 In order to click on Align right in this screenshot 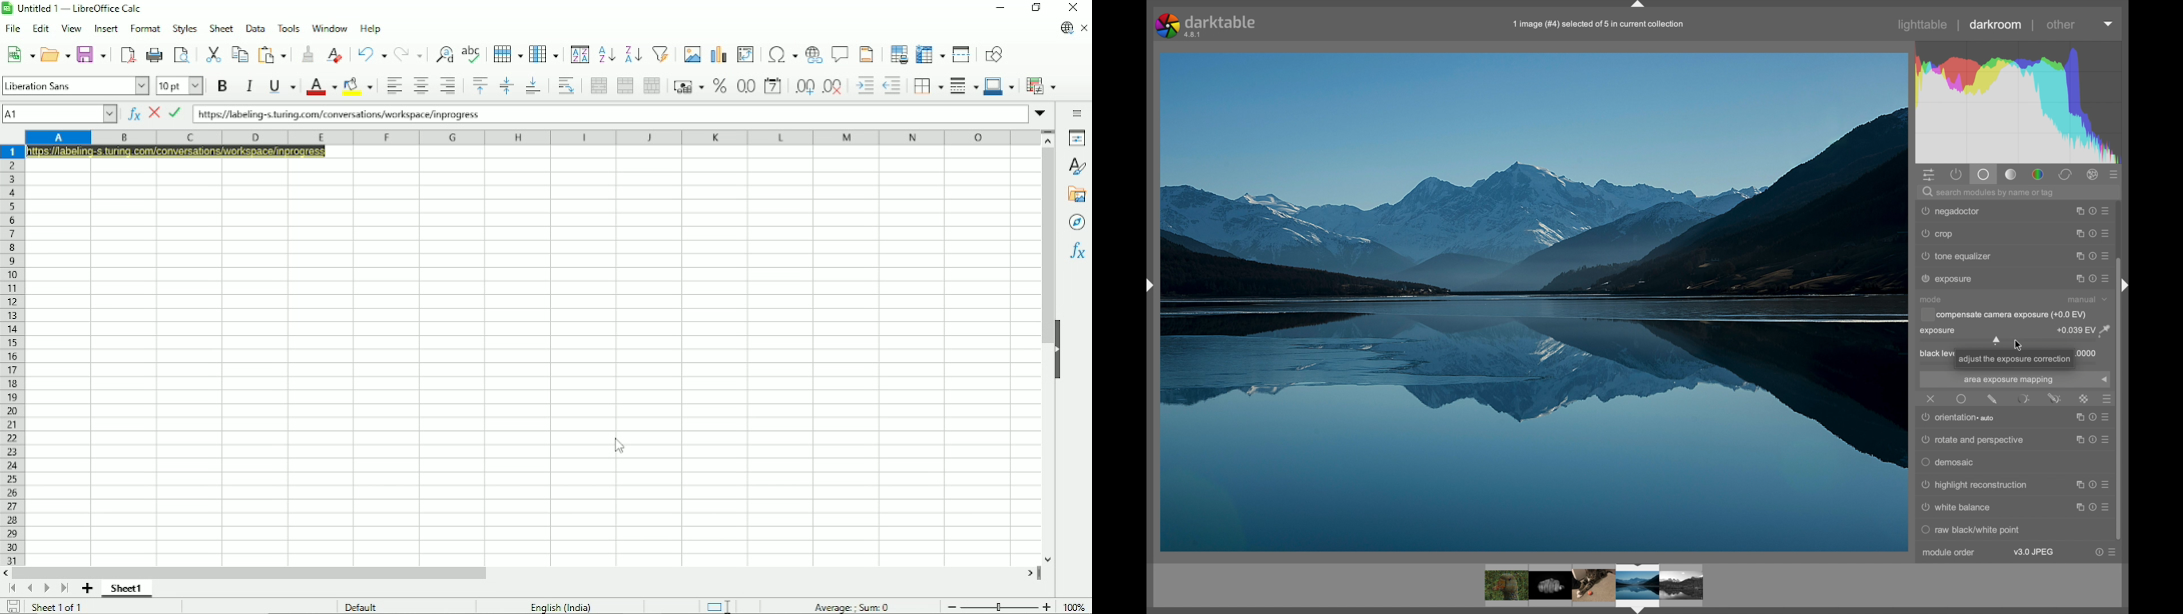, I will do `click(447, 85)`.